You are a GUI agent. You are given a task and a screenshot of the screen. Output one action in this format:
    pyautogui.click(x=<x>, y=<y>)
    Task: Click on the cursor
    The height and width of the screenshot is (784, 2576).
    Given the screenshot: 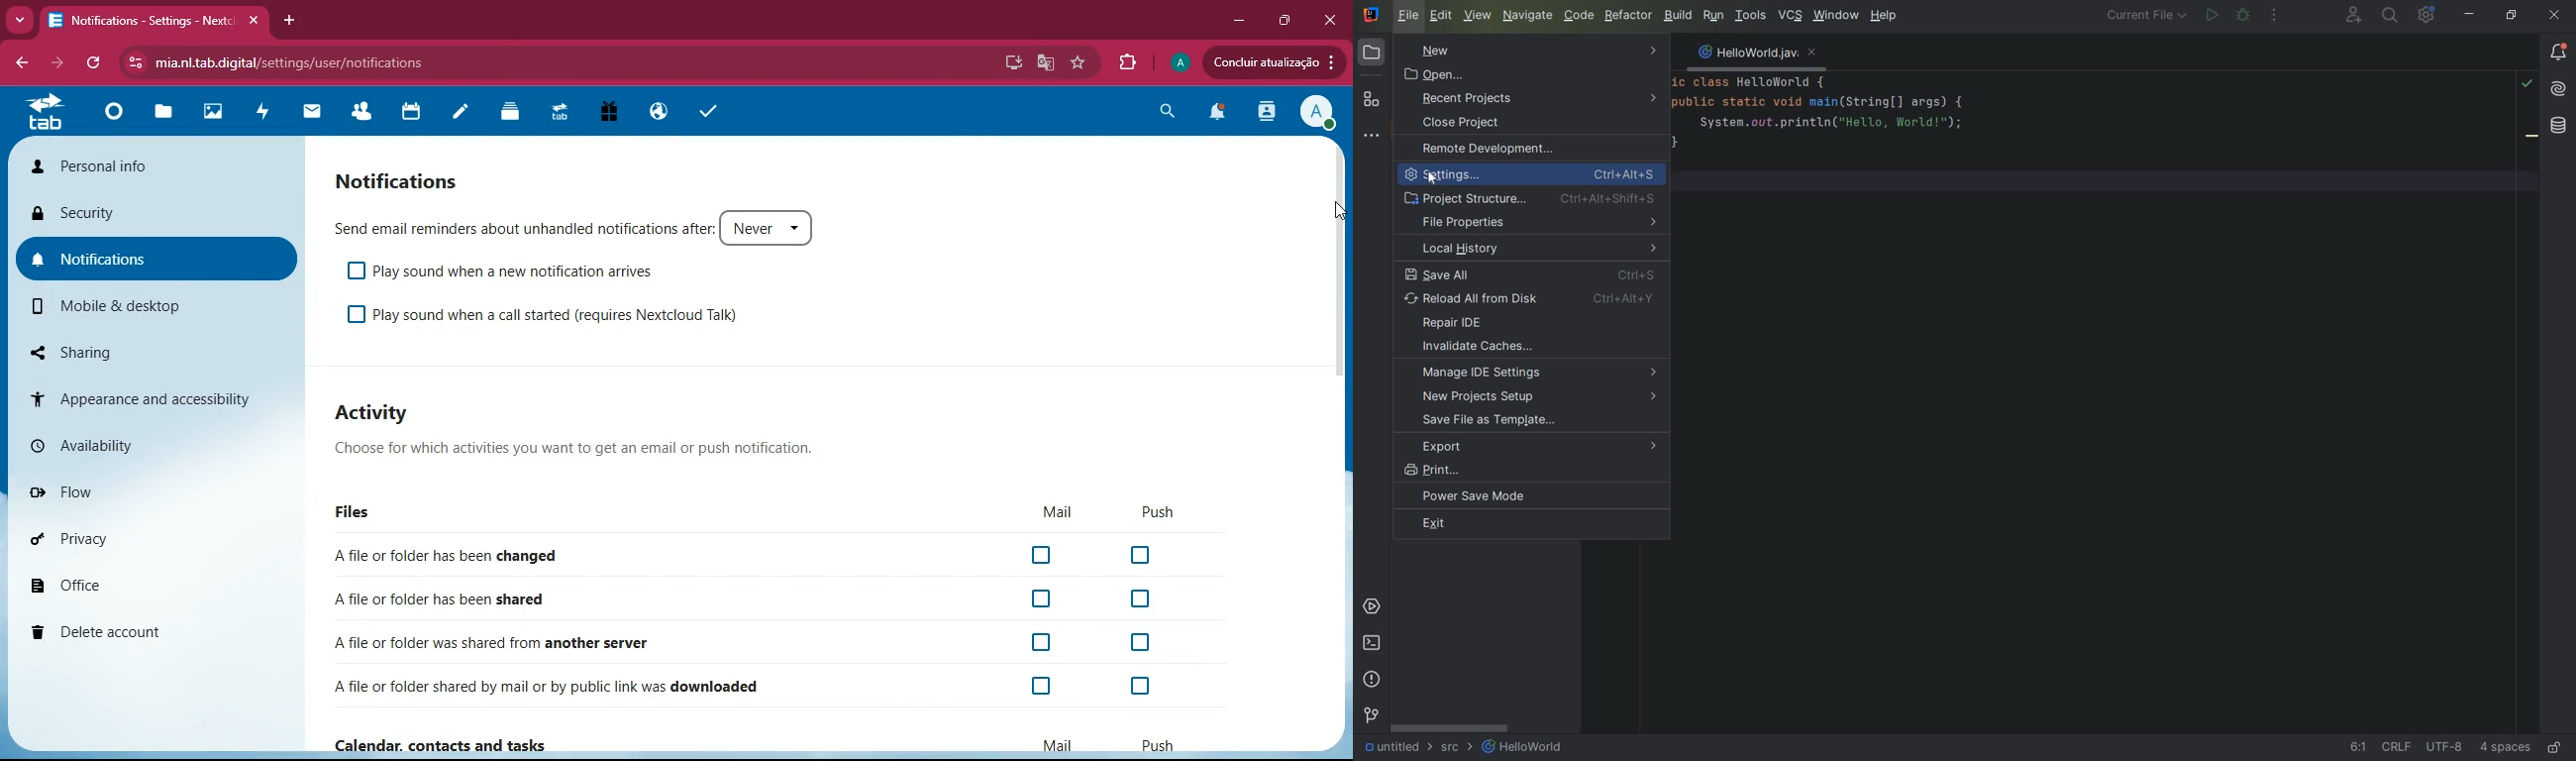 What is the action you would take?
    pyautogui.click(x=1333, y=210)
    